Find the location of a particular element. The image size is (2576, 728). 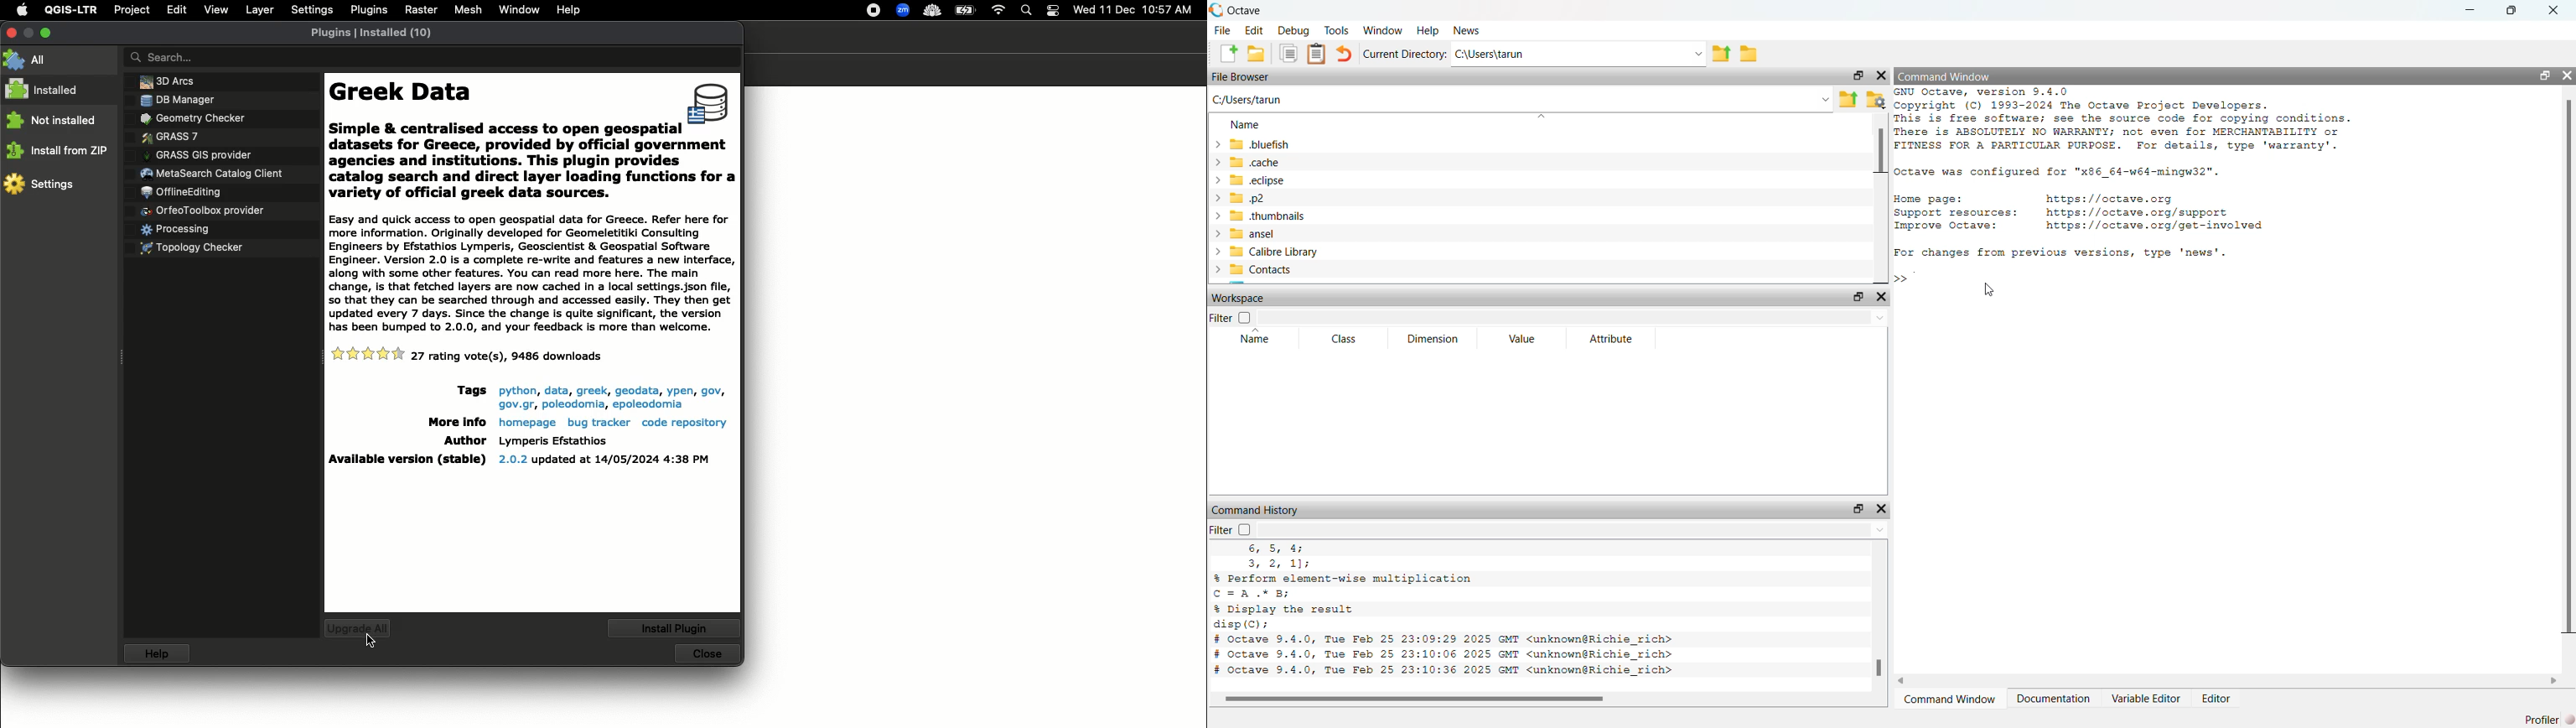

minimize is located at coordinates (2470, 12).